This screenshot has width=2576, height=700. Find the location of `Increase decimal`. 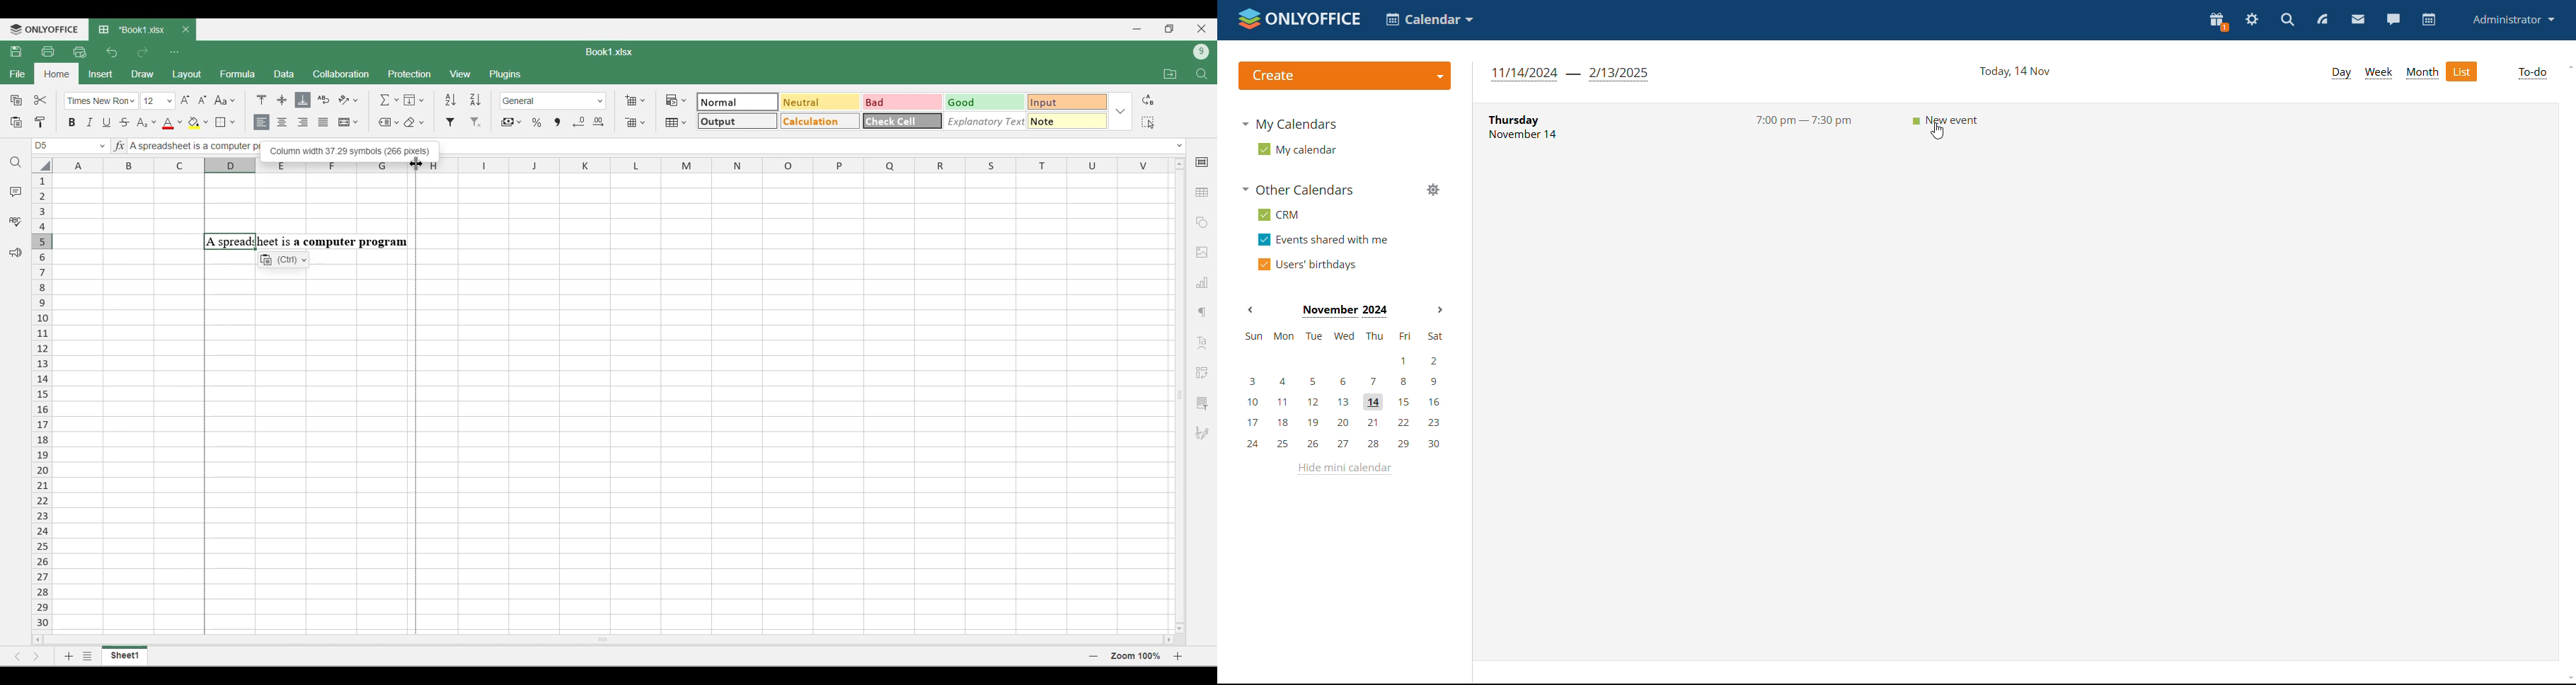

Increase decimal is located at coordinates (598, 122).